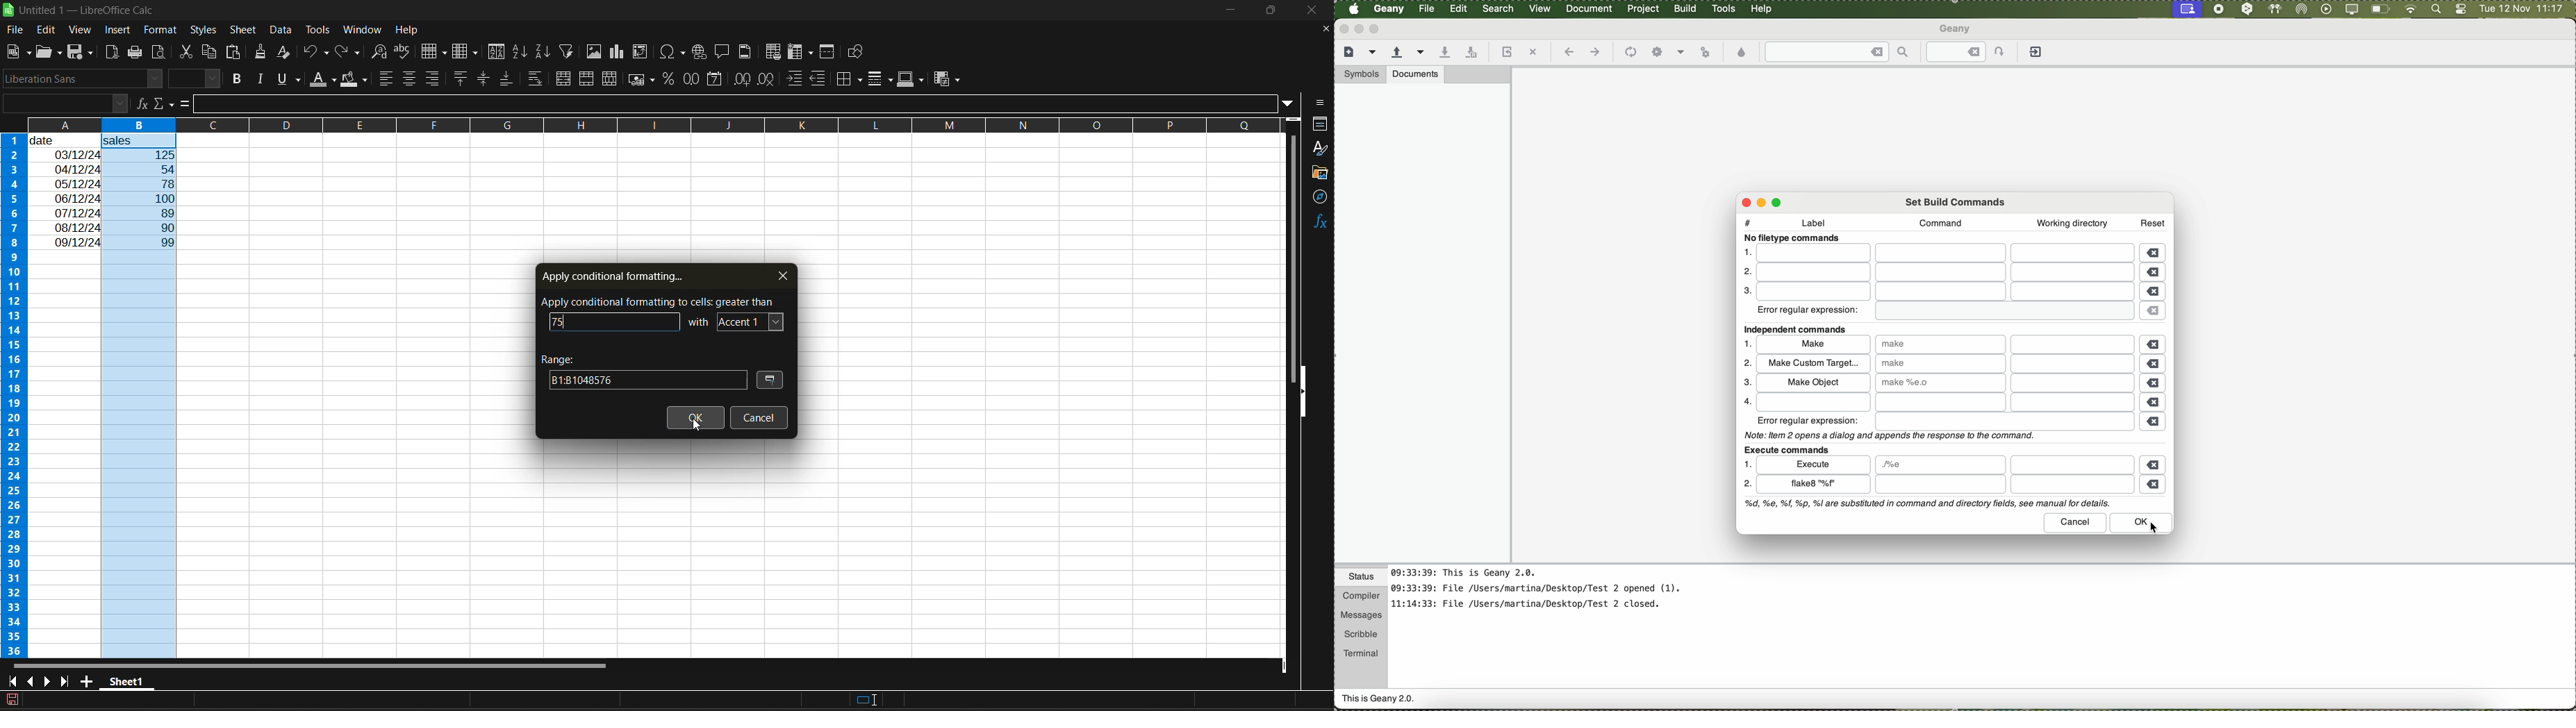 The width and height of the screenshot is (2576, 728). I want to click on bold, so click(240, 78).